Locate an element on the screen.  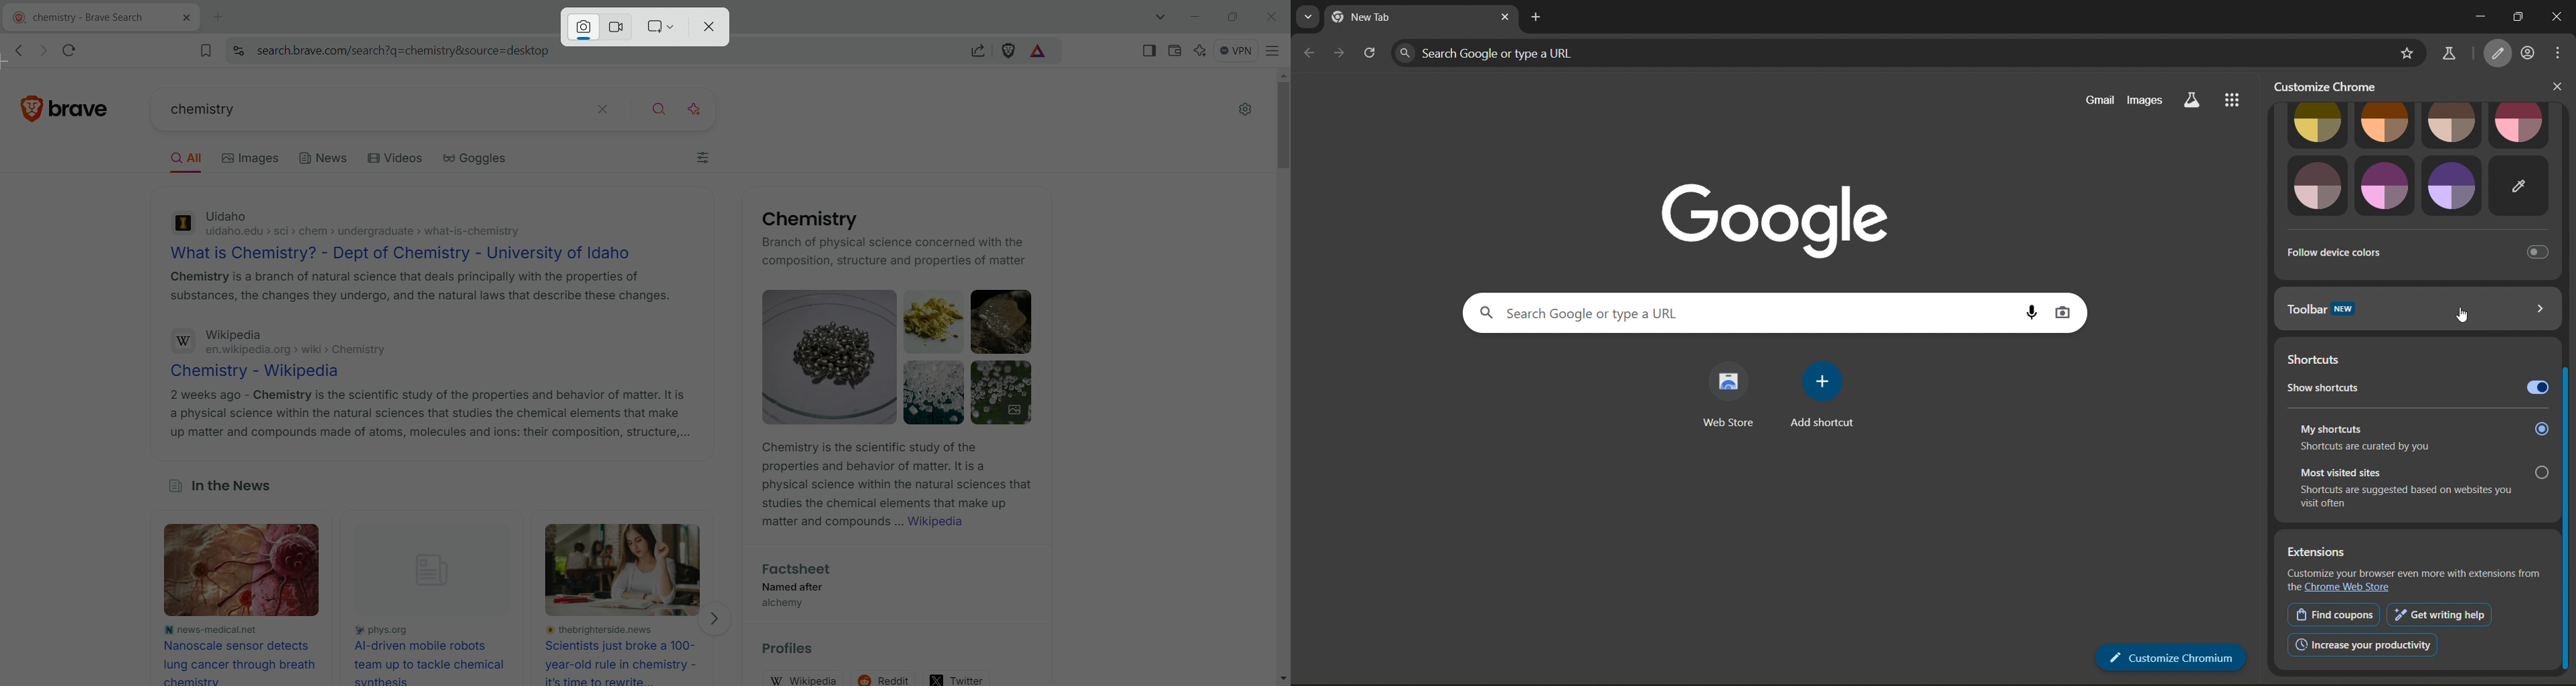
menu is located at coordinates (2560, 52).